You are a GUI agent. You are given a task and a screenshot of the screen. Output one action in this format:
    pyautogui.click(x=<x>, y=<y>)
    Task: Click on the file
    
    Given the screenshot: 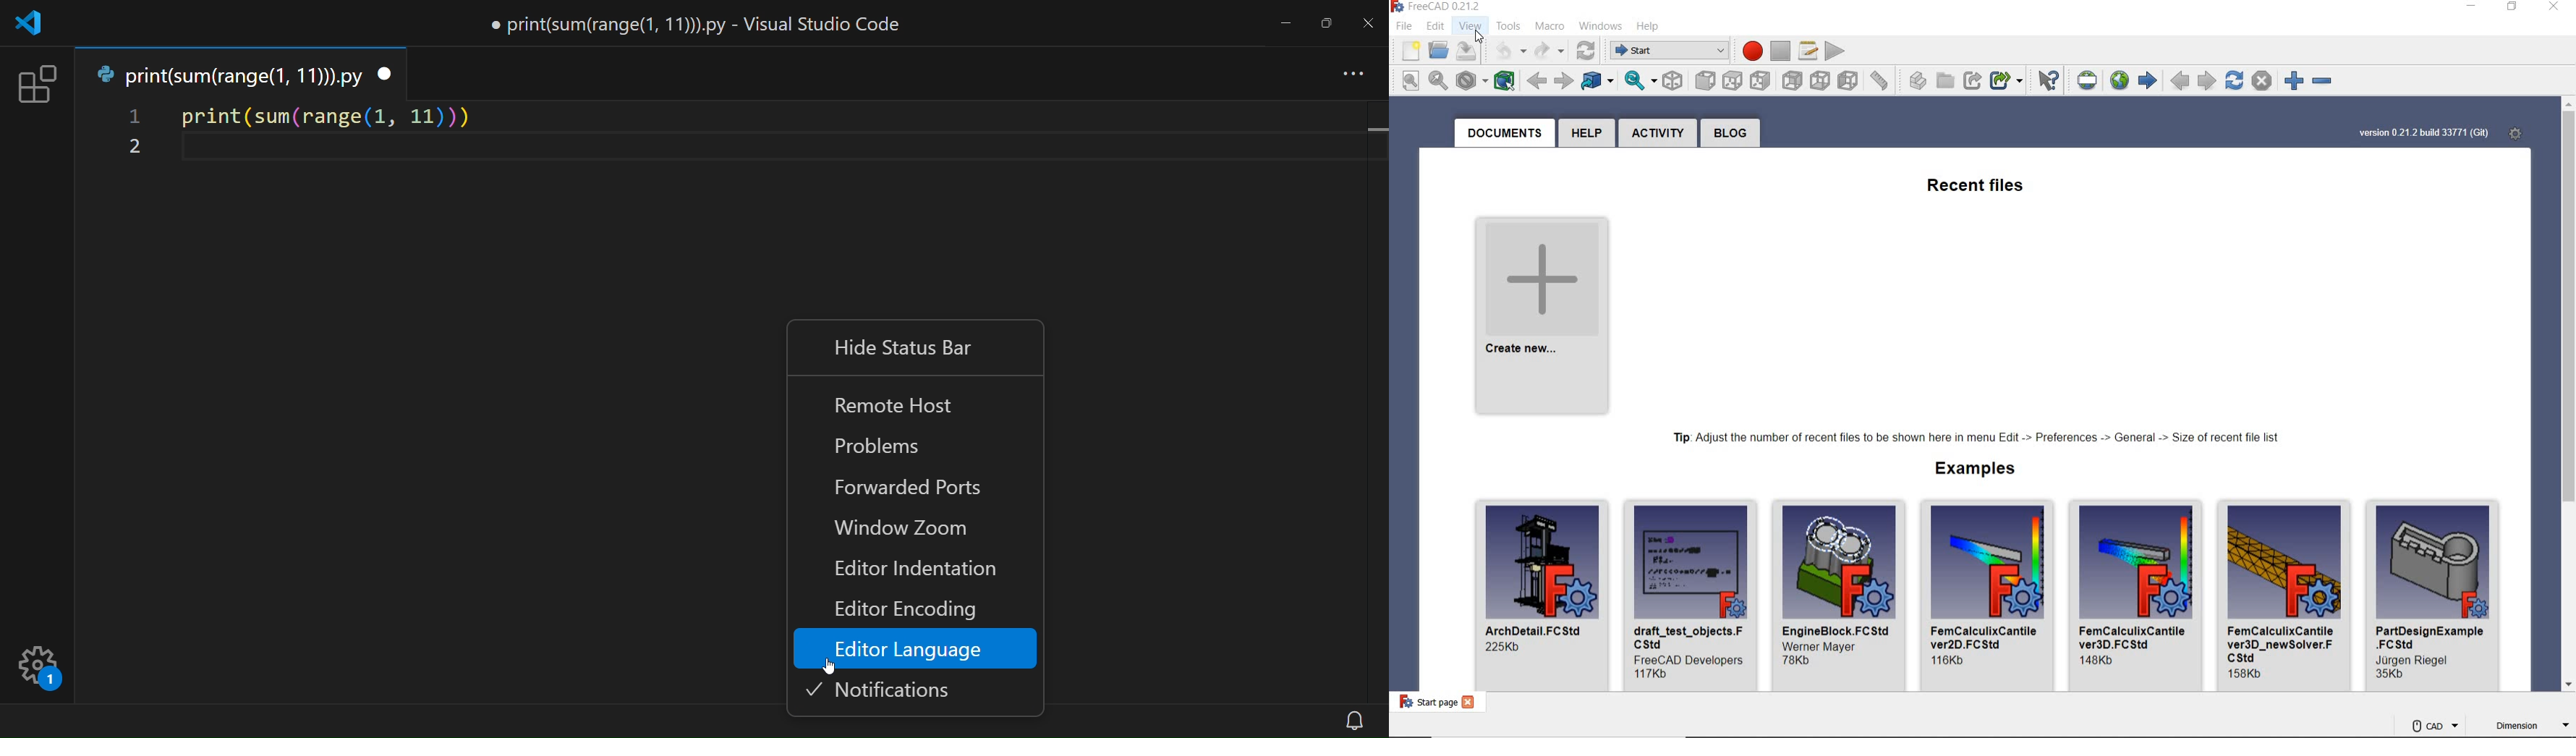 What is the action you would take?
    pyautogui.click(x=1407, y=28)
    